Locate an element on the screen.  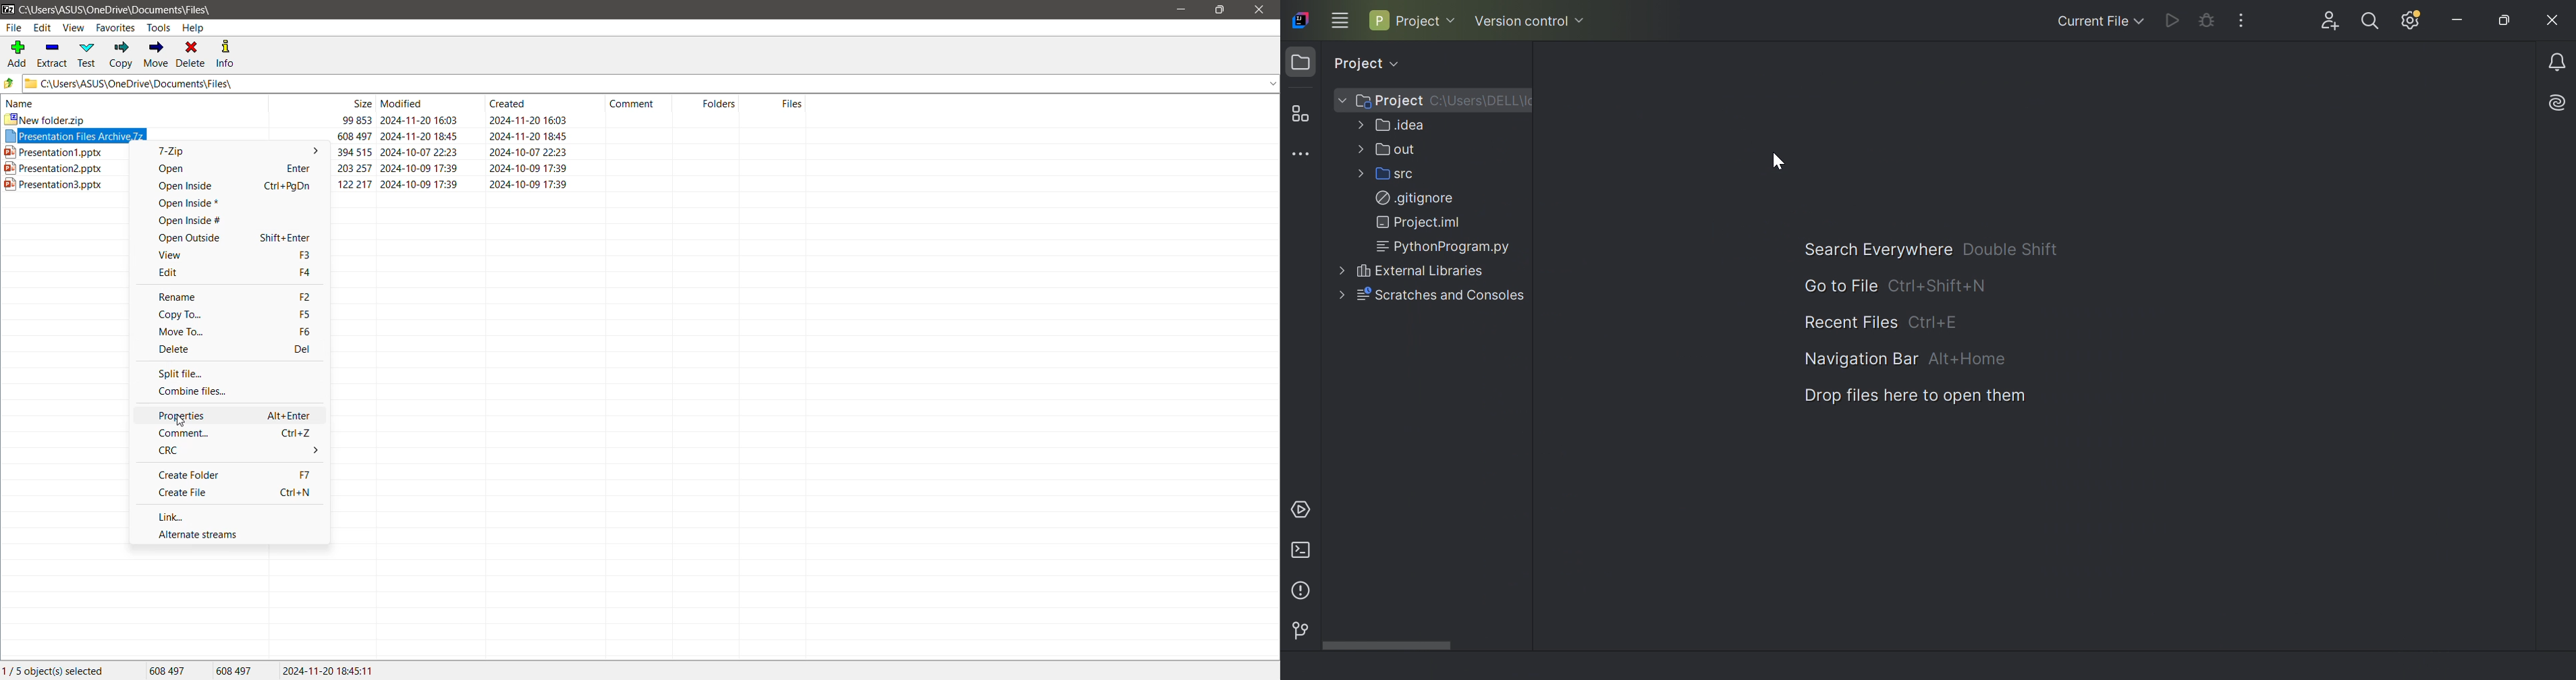
files is located at coordinates (776, 103).